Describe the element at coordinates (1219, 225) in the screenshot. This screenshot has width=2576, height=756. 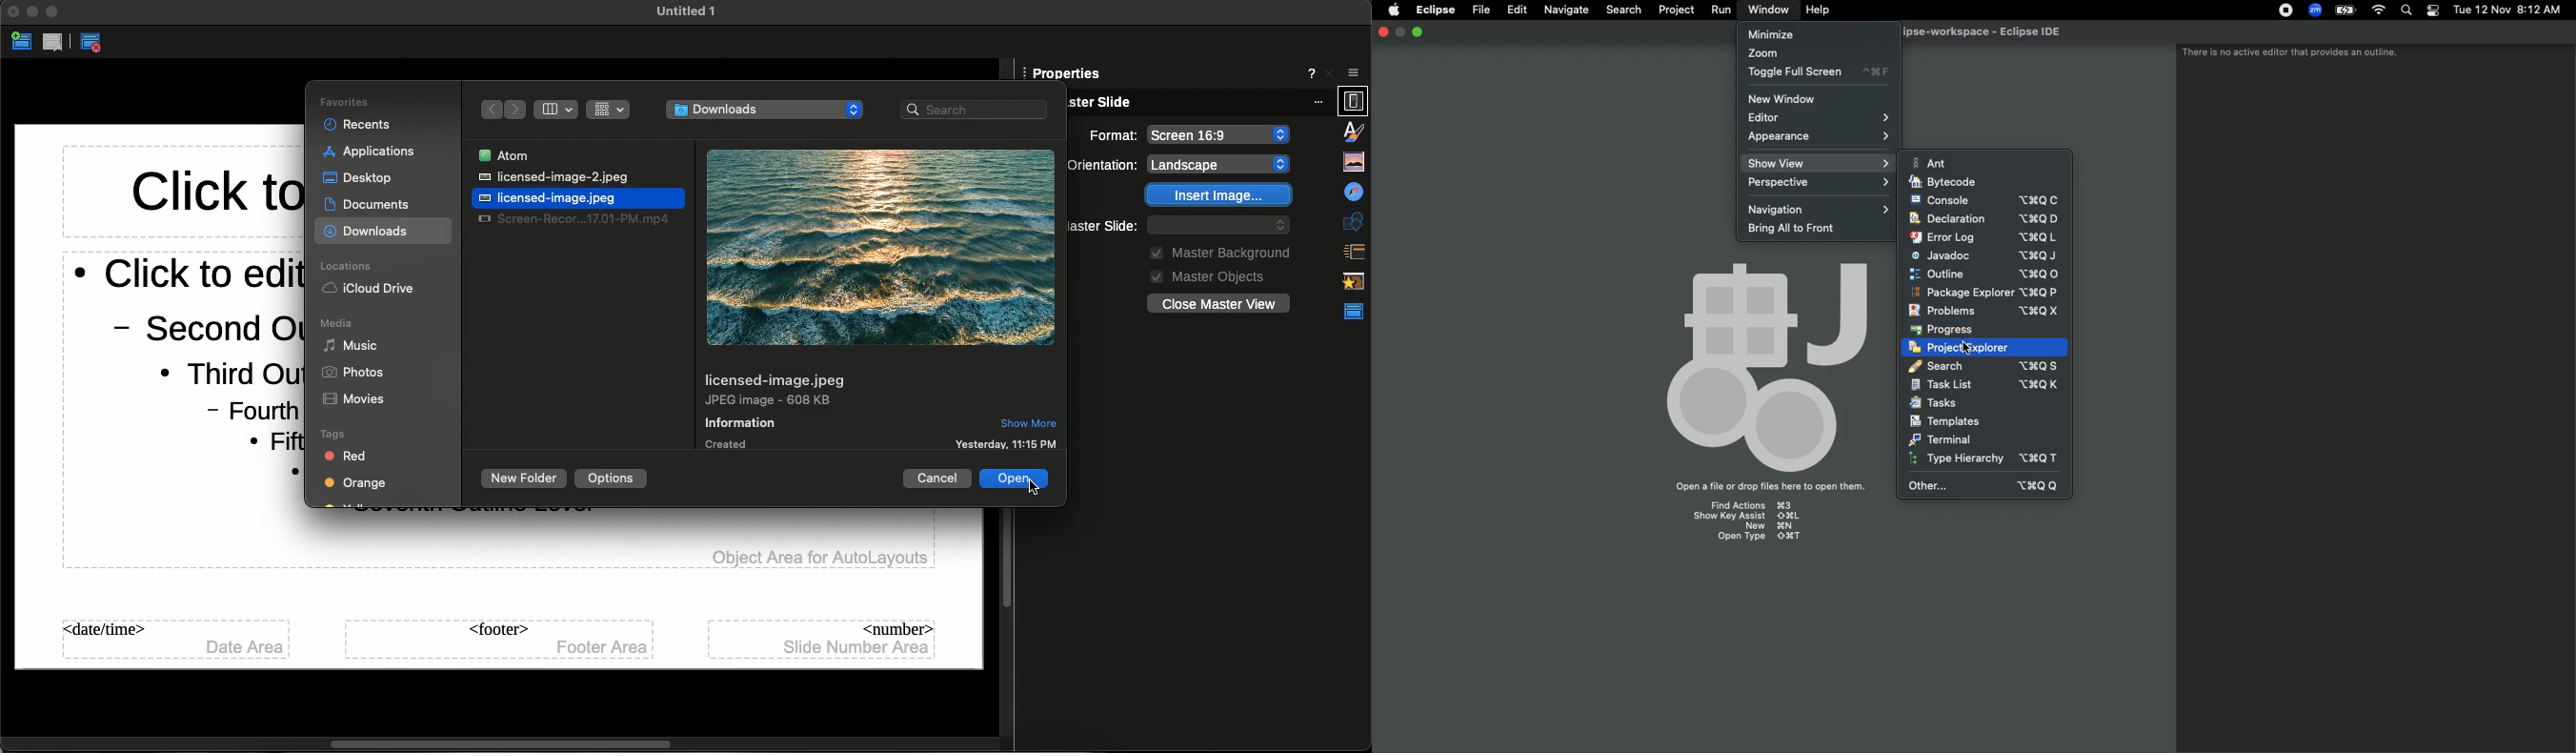
I see `Default` at that location.